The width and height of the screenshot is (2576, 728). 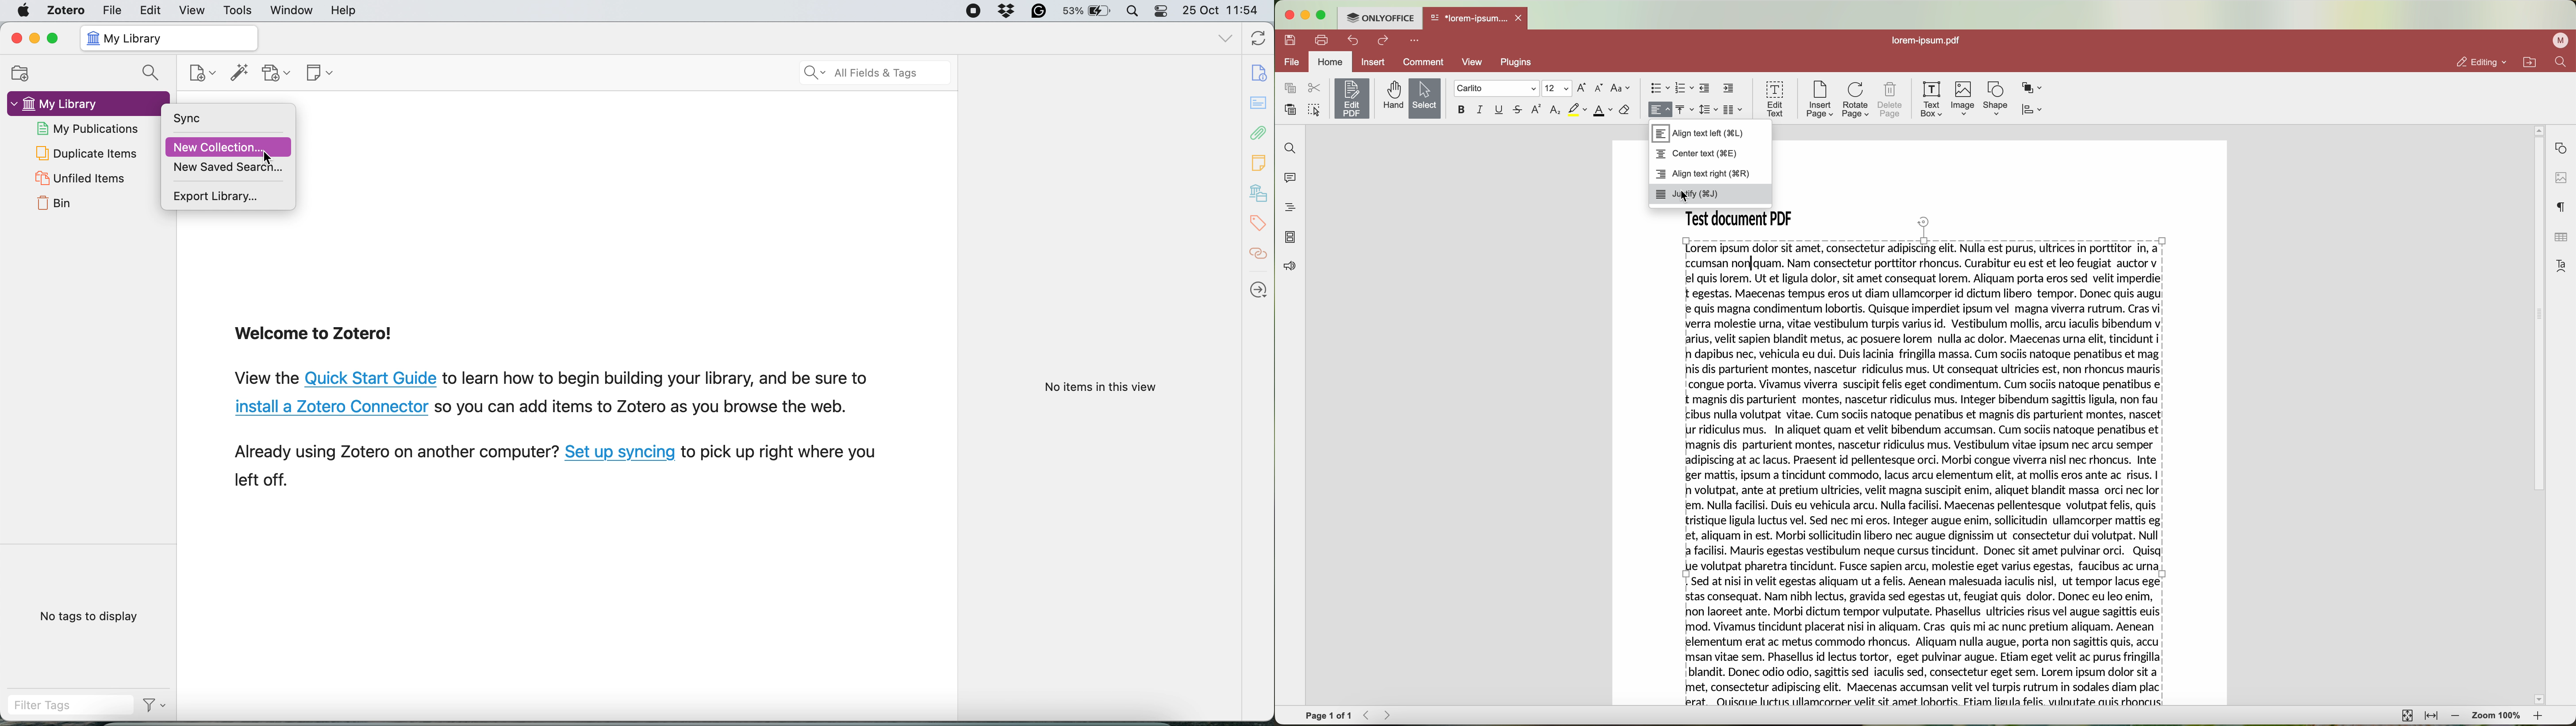 What do you see at coordinates (1683, 109) in the screenshot?
I see `vertical align` at bounding box center [1683, 109].